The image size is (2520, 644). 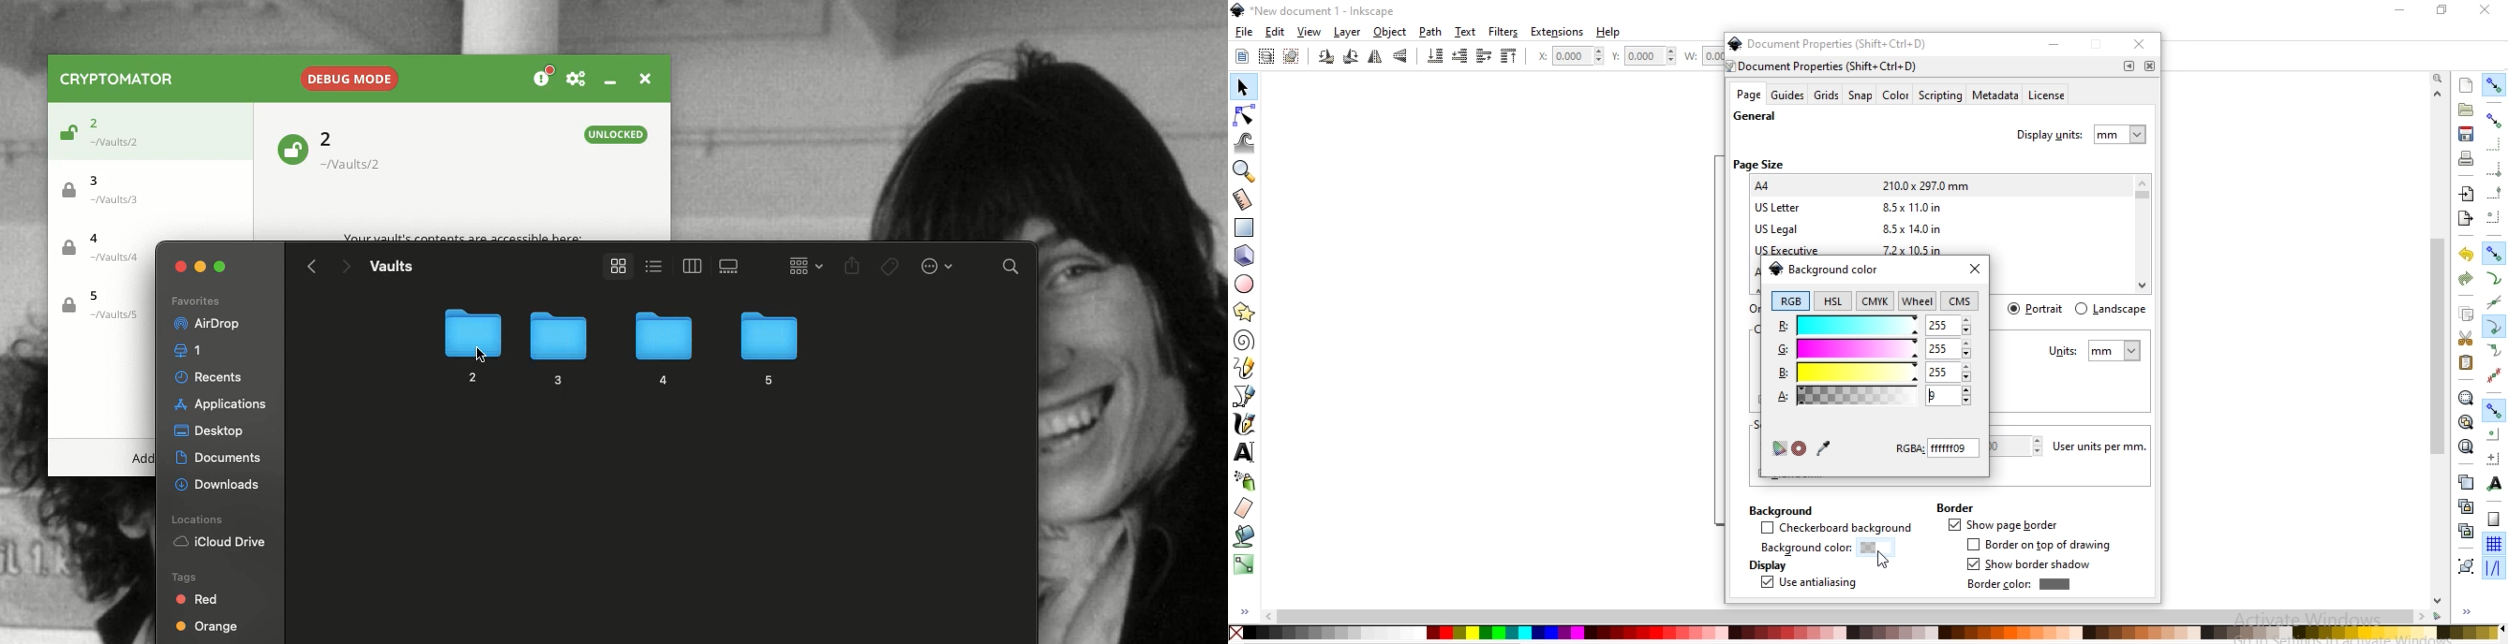 I want to click on Recents, so click(x=212, y=377).